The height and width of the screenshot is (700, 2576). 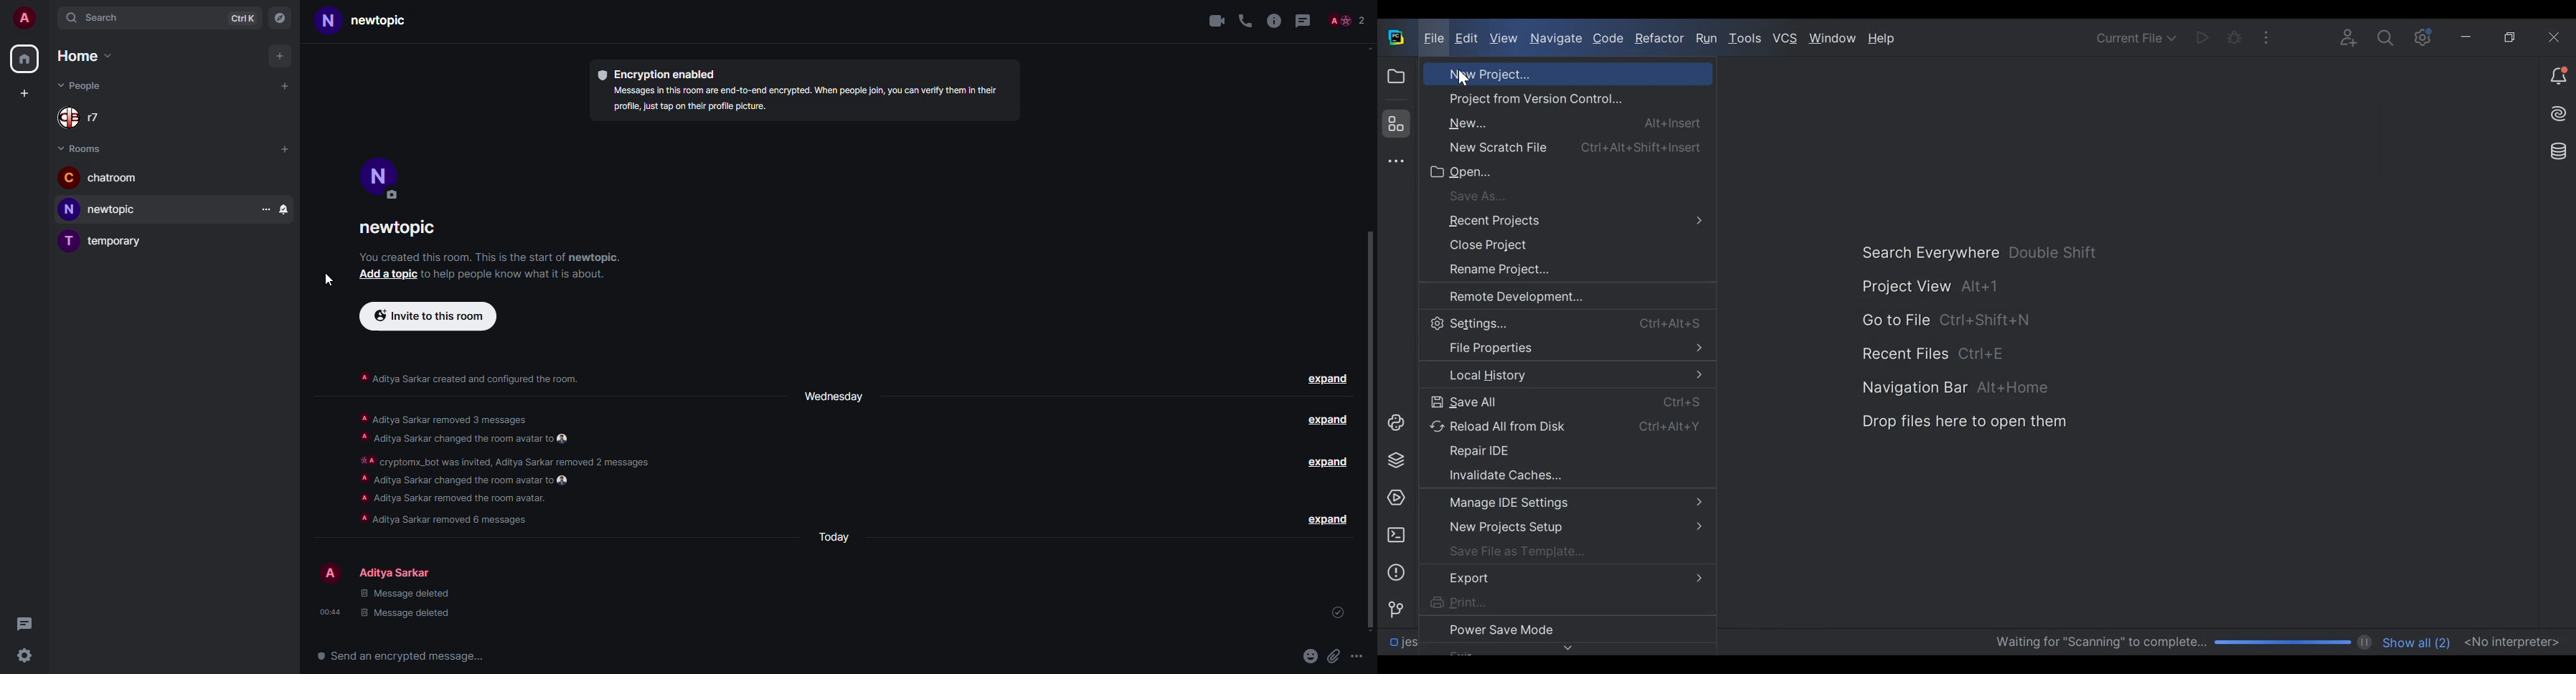 I want to click on ctrlK, so click(x=241, y=19).